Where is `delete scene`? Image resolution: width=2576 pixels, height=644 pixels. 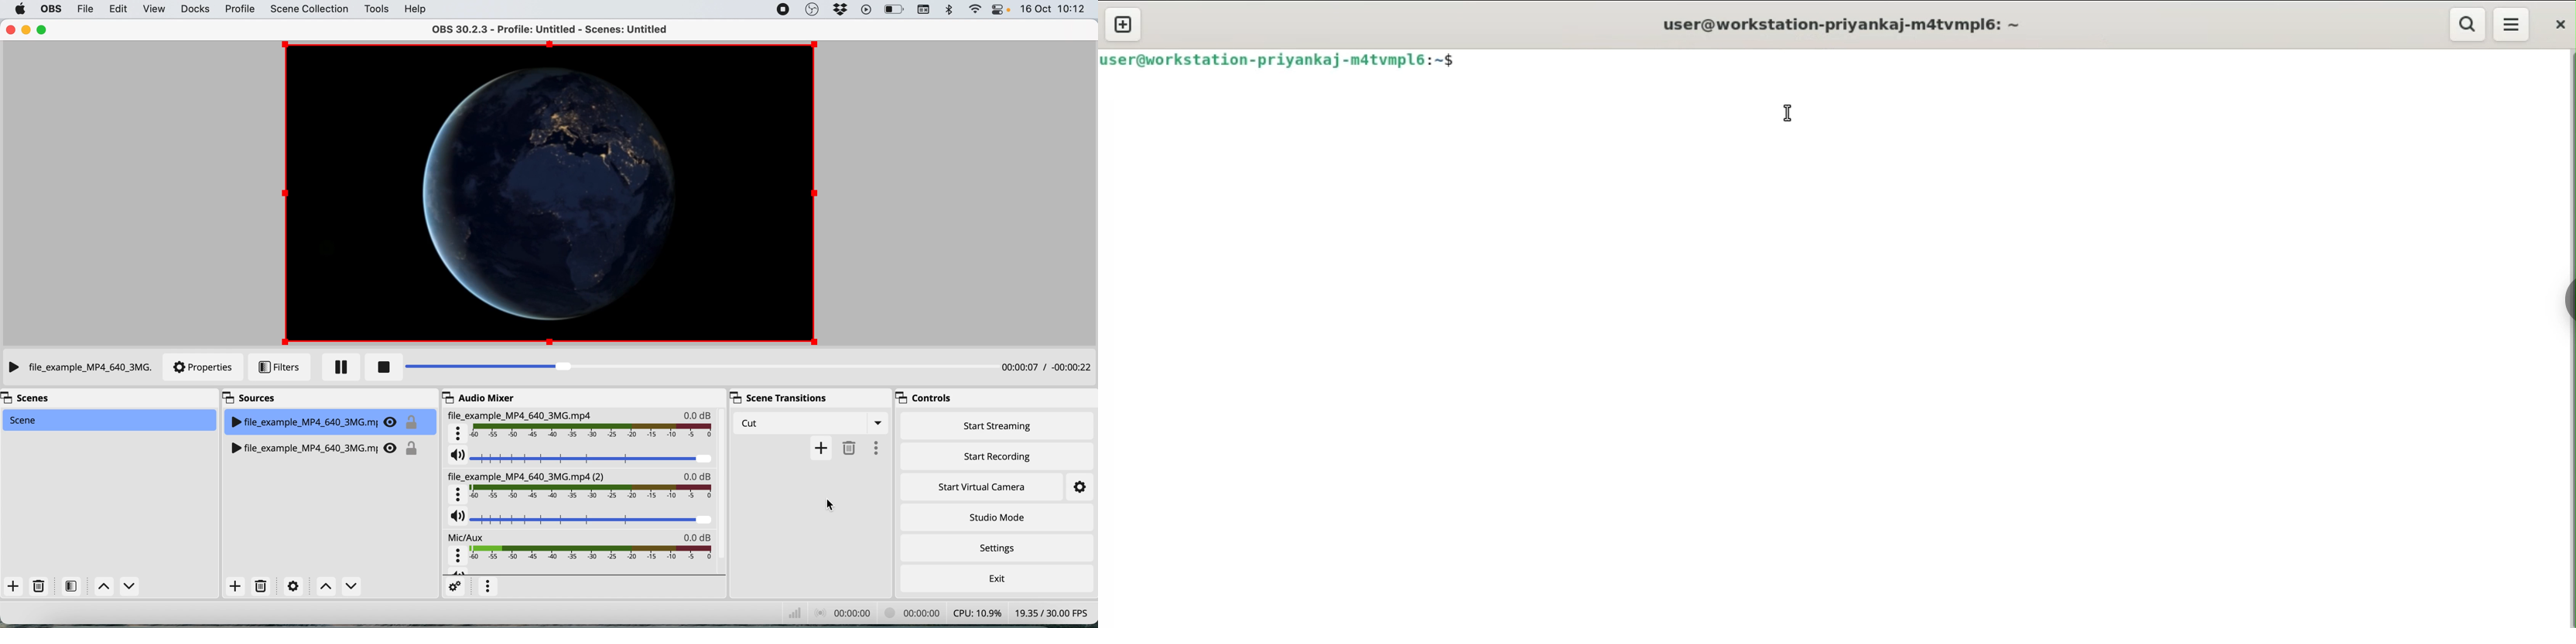 delete scene is located at coordinates (39, 586).